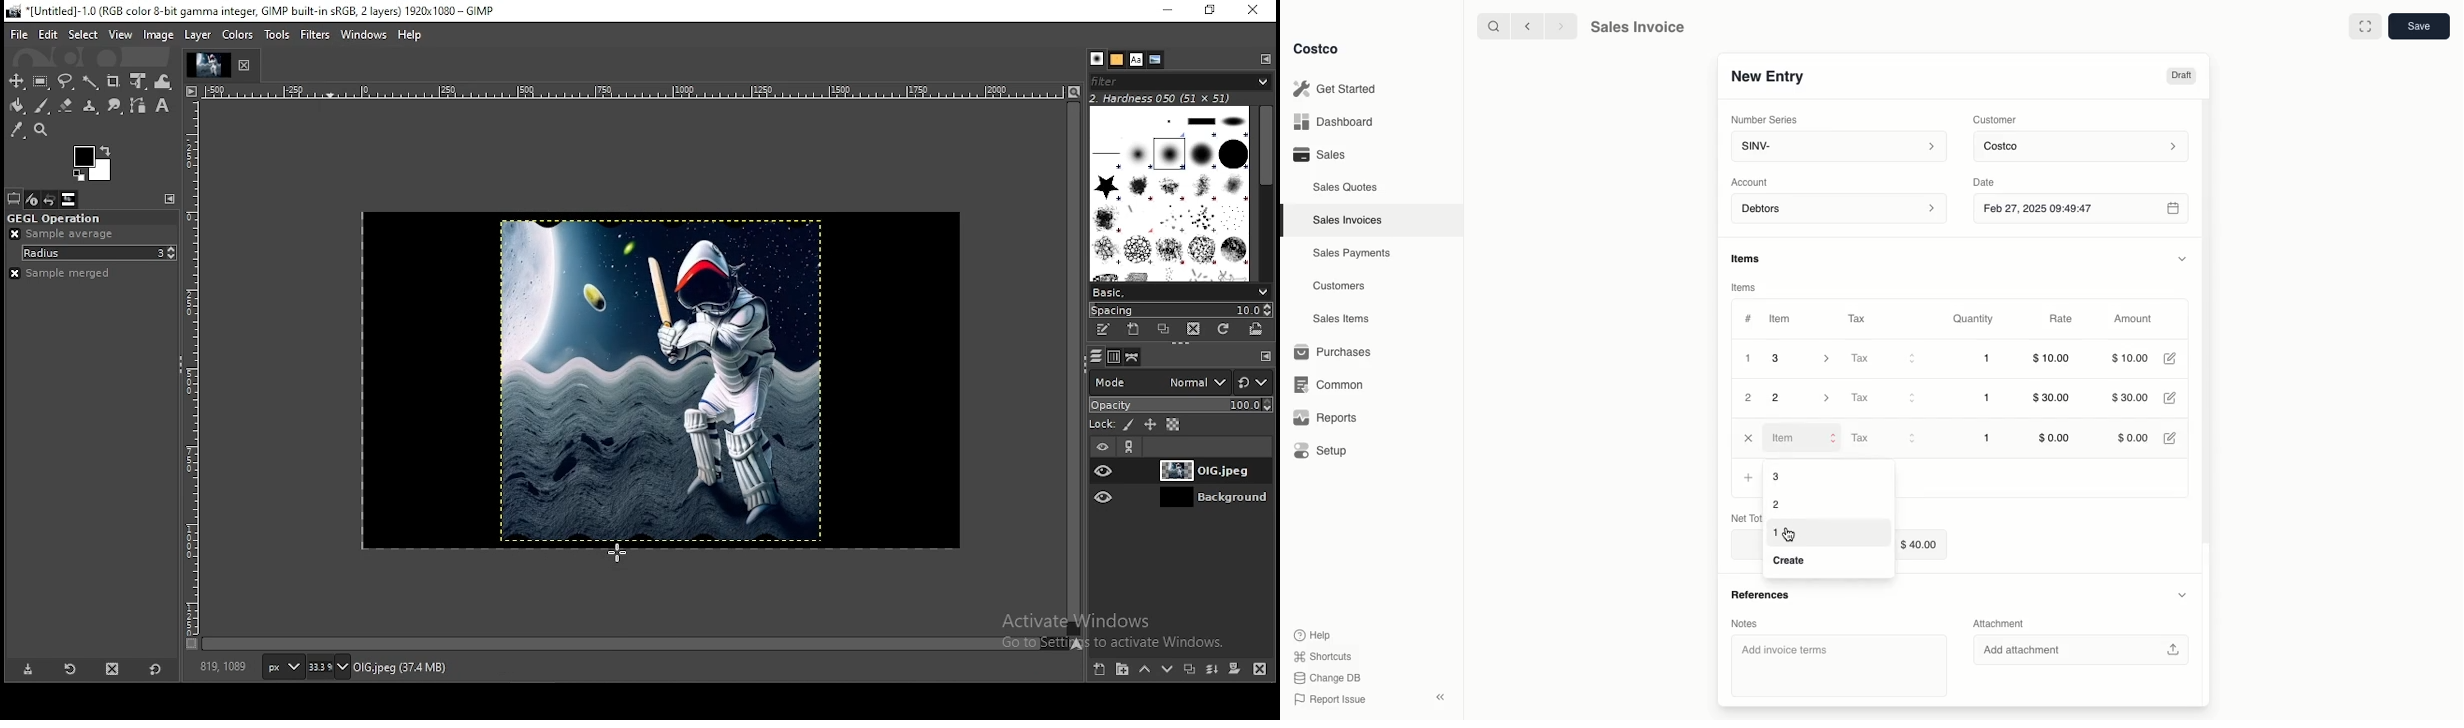 The height and width of the screenshot is (728, 2464). I want to click on Feb 27, 2025 09:49:47, so click(2081, 208).